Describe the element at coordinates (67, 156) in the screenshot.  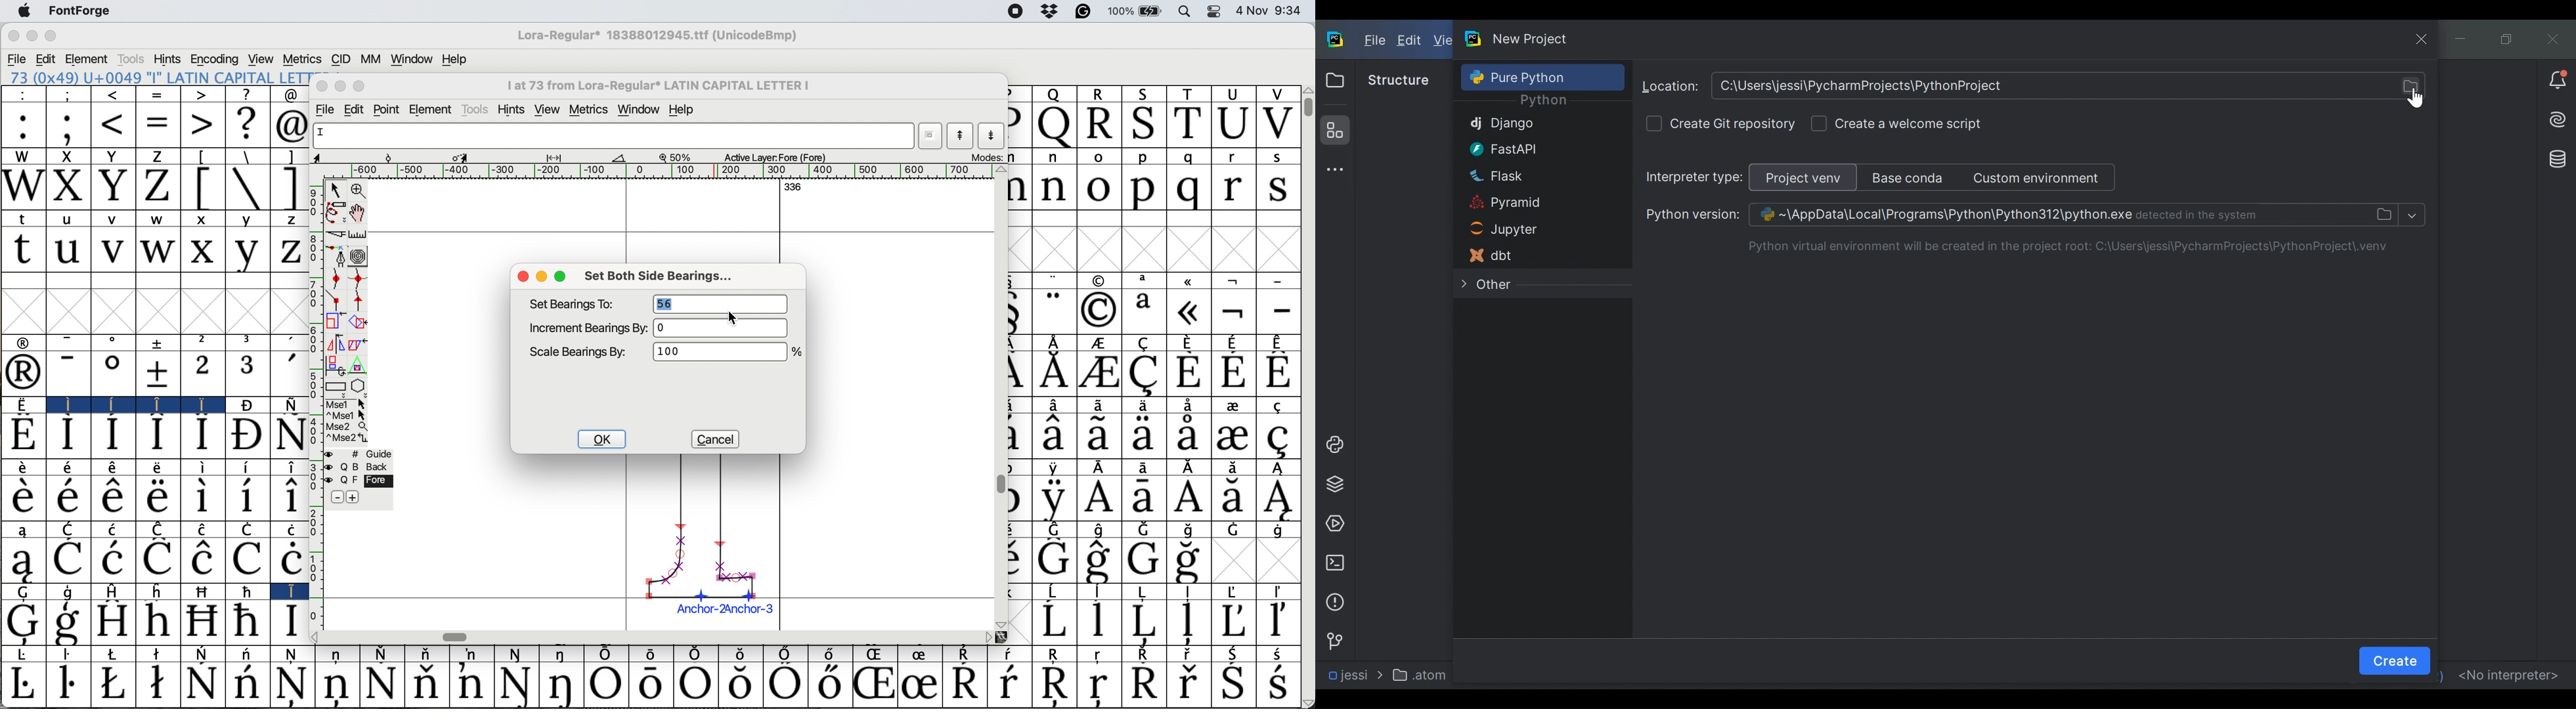
I see `X` at that location.